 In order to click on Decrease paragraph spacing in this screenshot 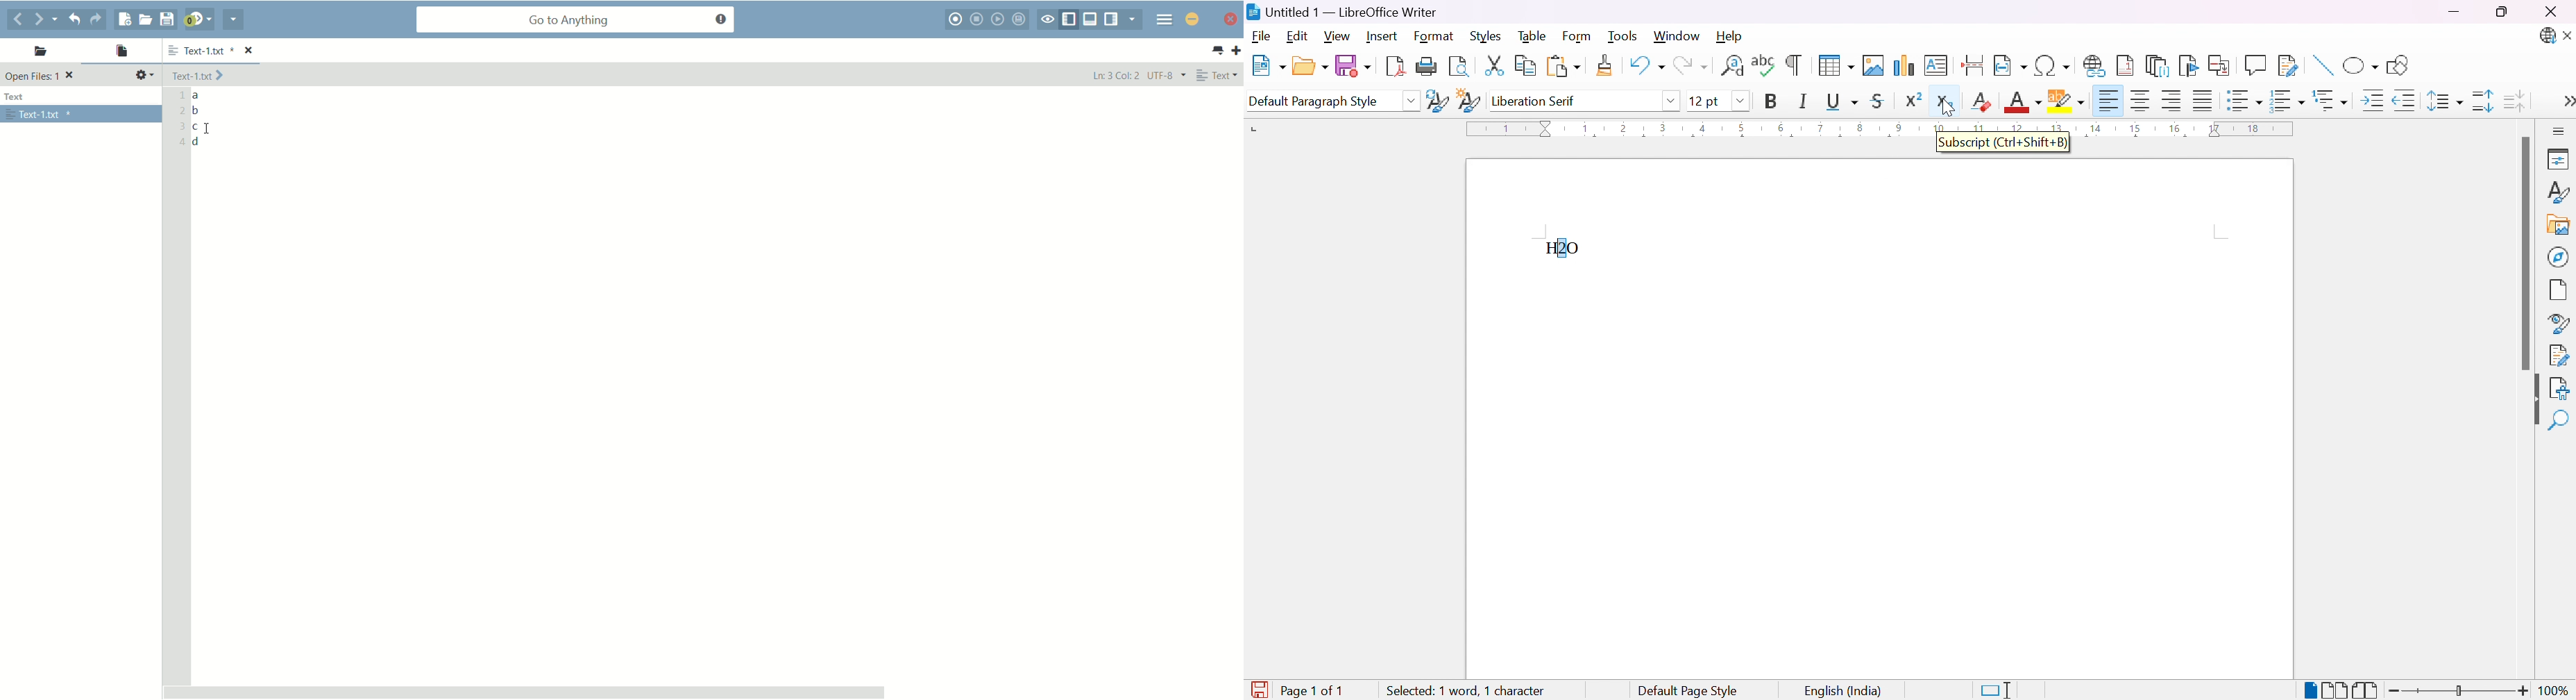, I will do `click(2513, 99)`.